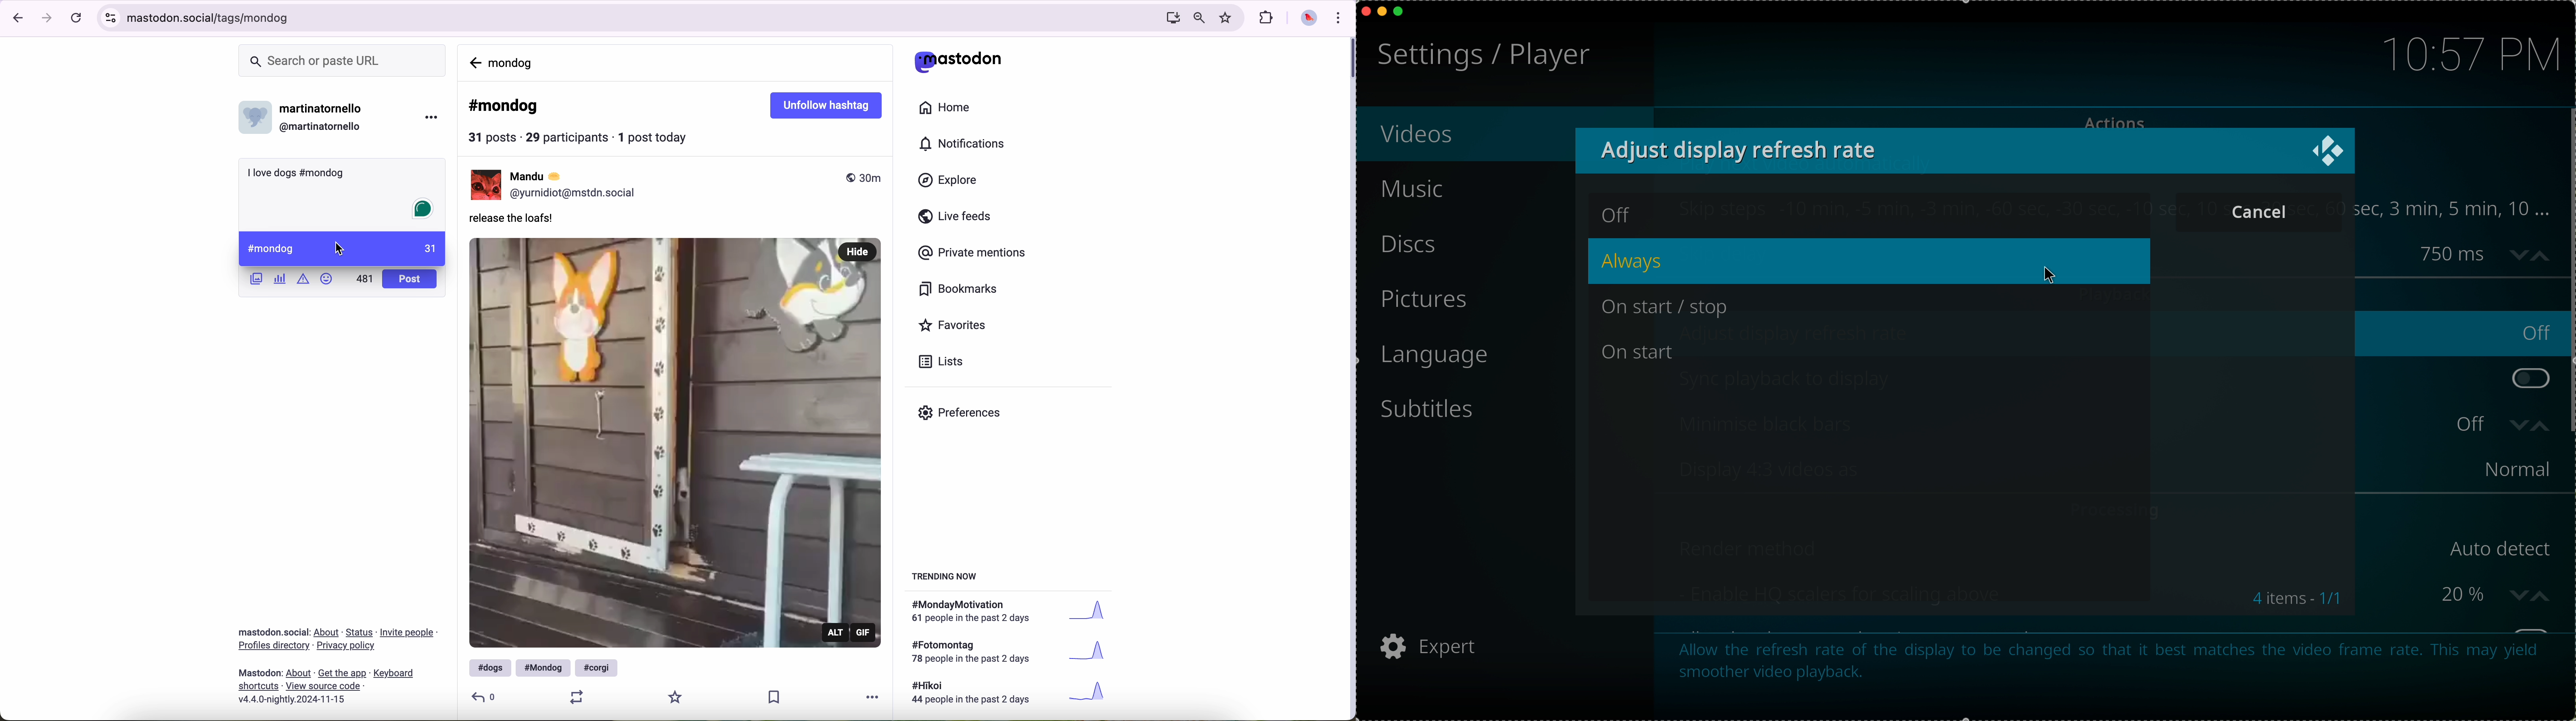 This screenshot has height=728, width=2576. What do you see at coordinates (76, 19) in the screenshot?
I see `refresh the page` at bounding box center [76, 19].